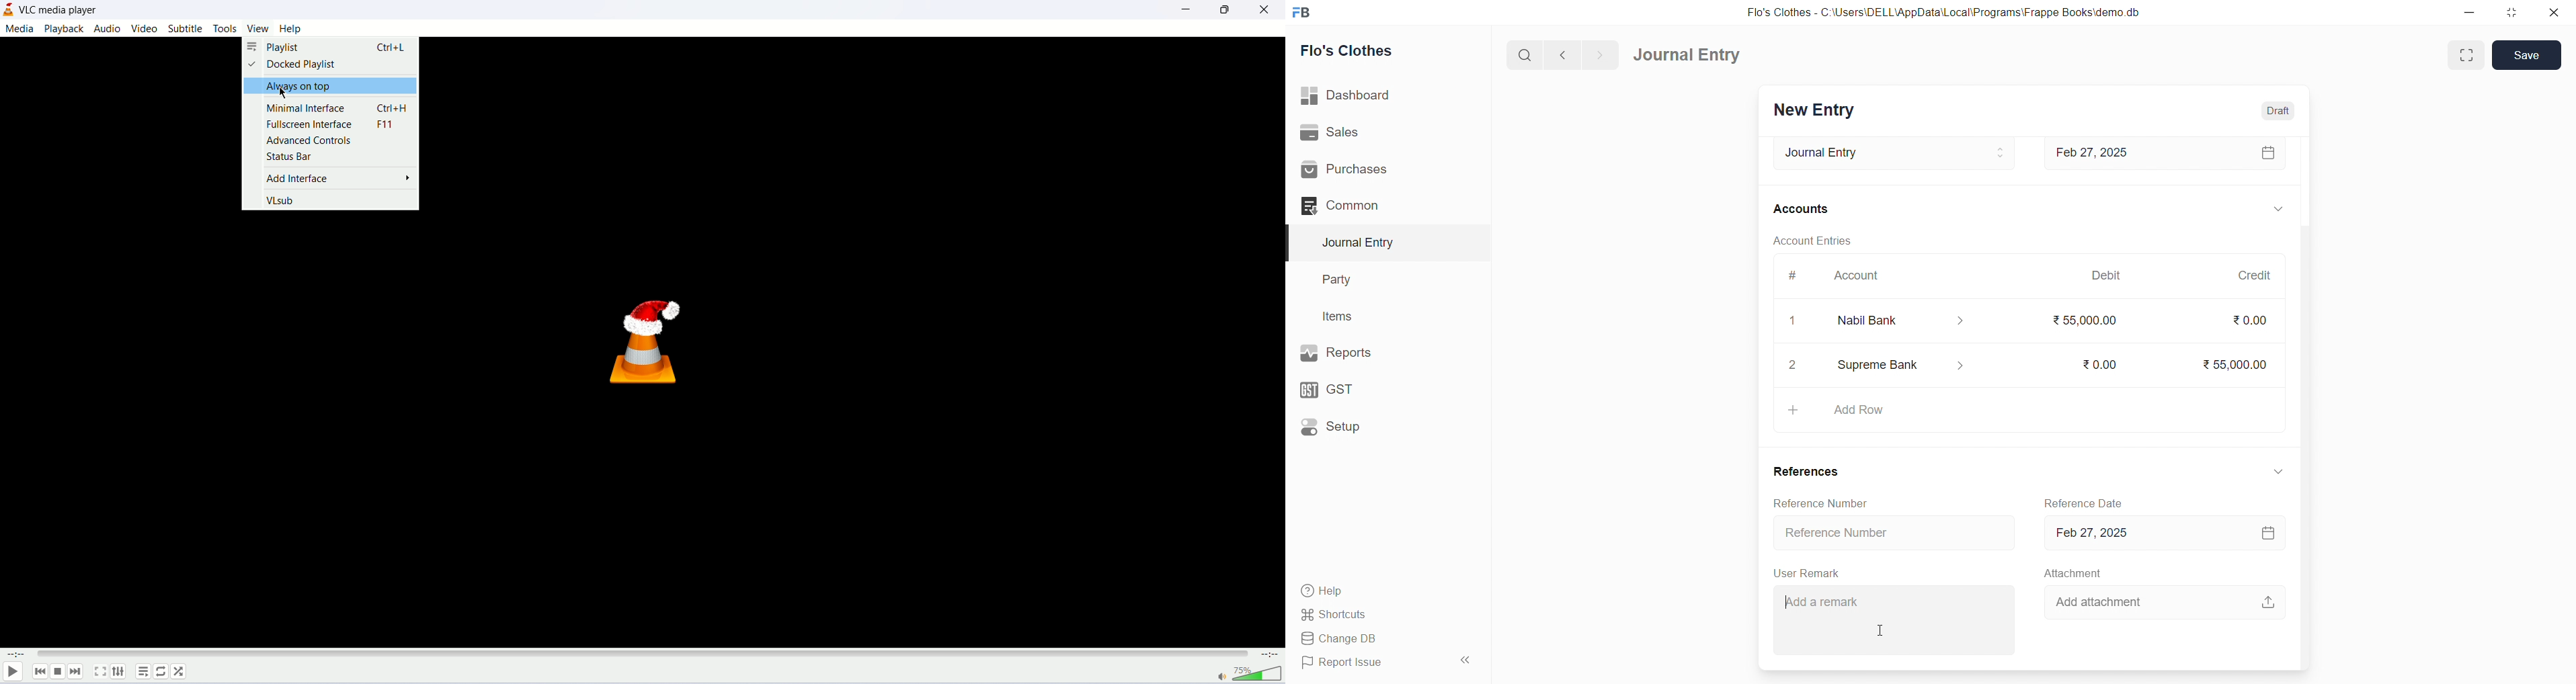 This screenshot has height=700, width=2576. I want to click on stop, so click(57, 671).